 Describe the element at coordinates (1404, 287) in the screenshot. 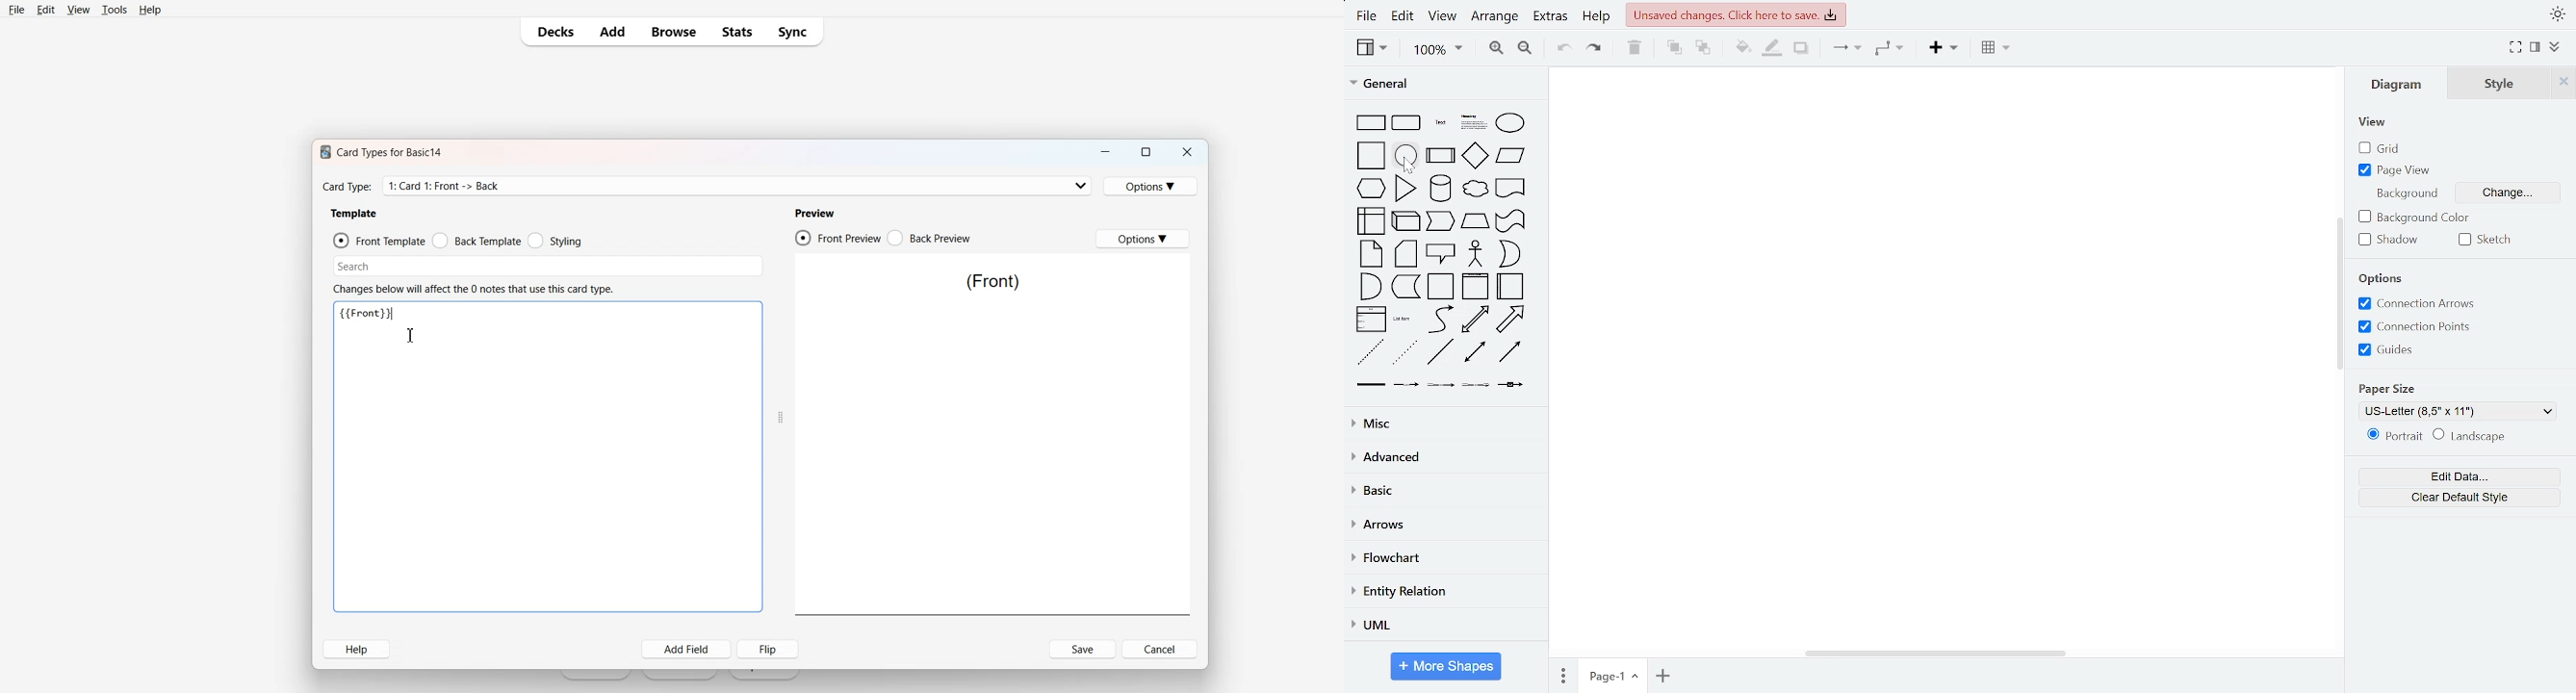

I see `data storage` at that location.